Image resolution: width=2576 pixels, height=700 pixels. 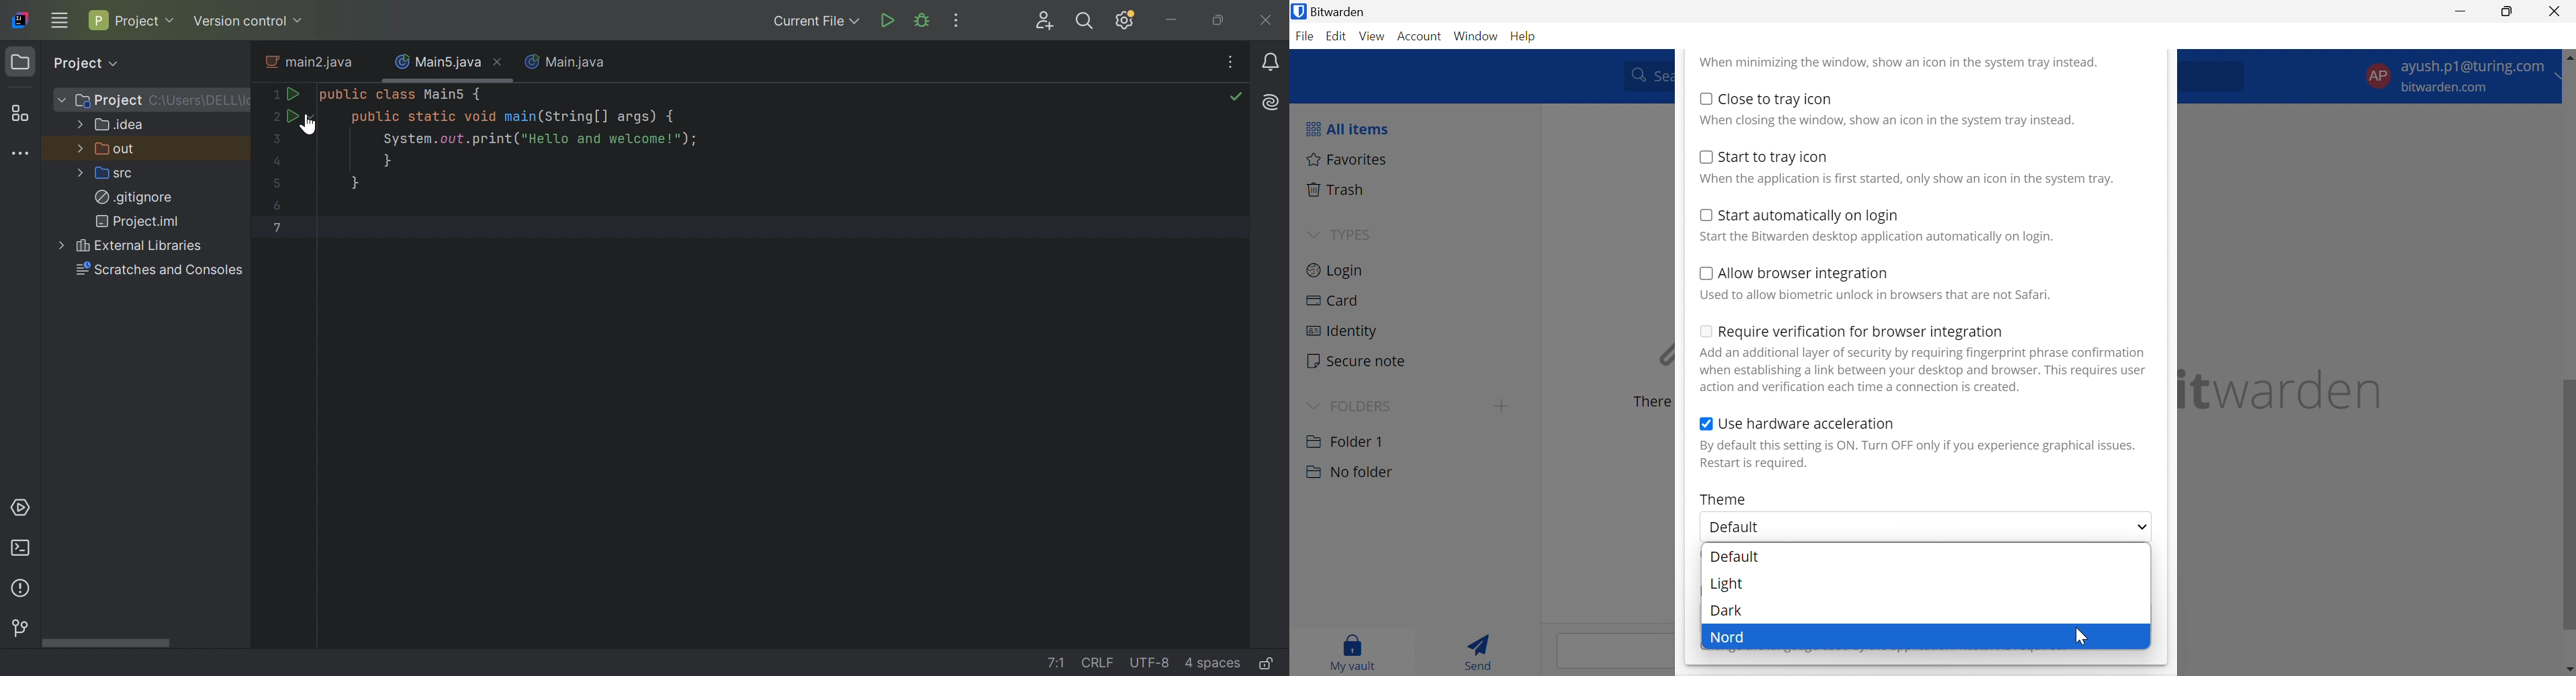 What do you see at coordinates (1374, 36) in the screenshot?
I see `View` at bounding box center [1374, 36].